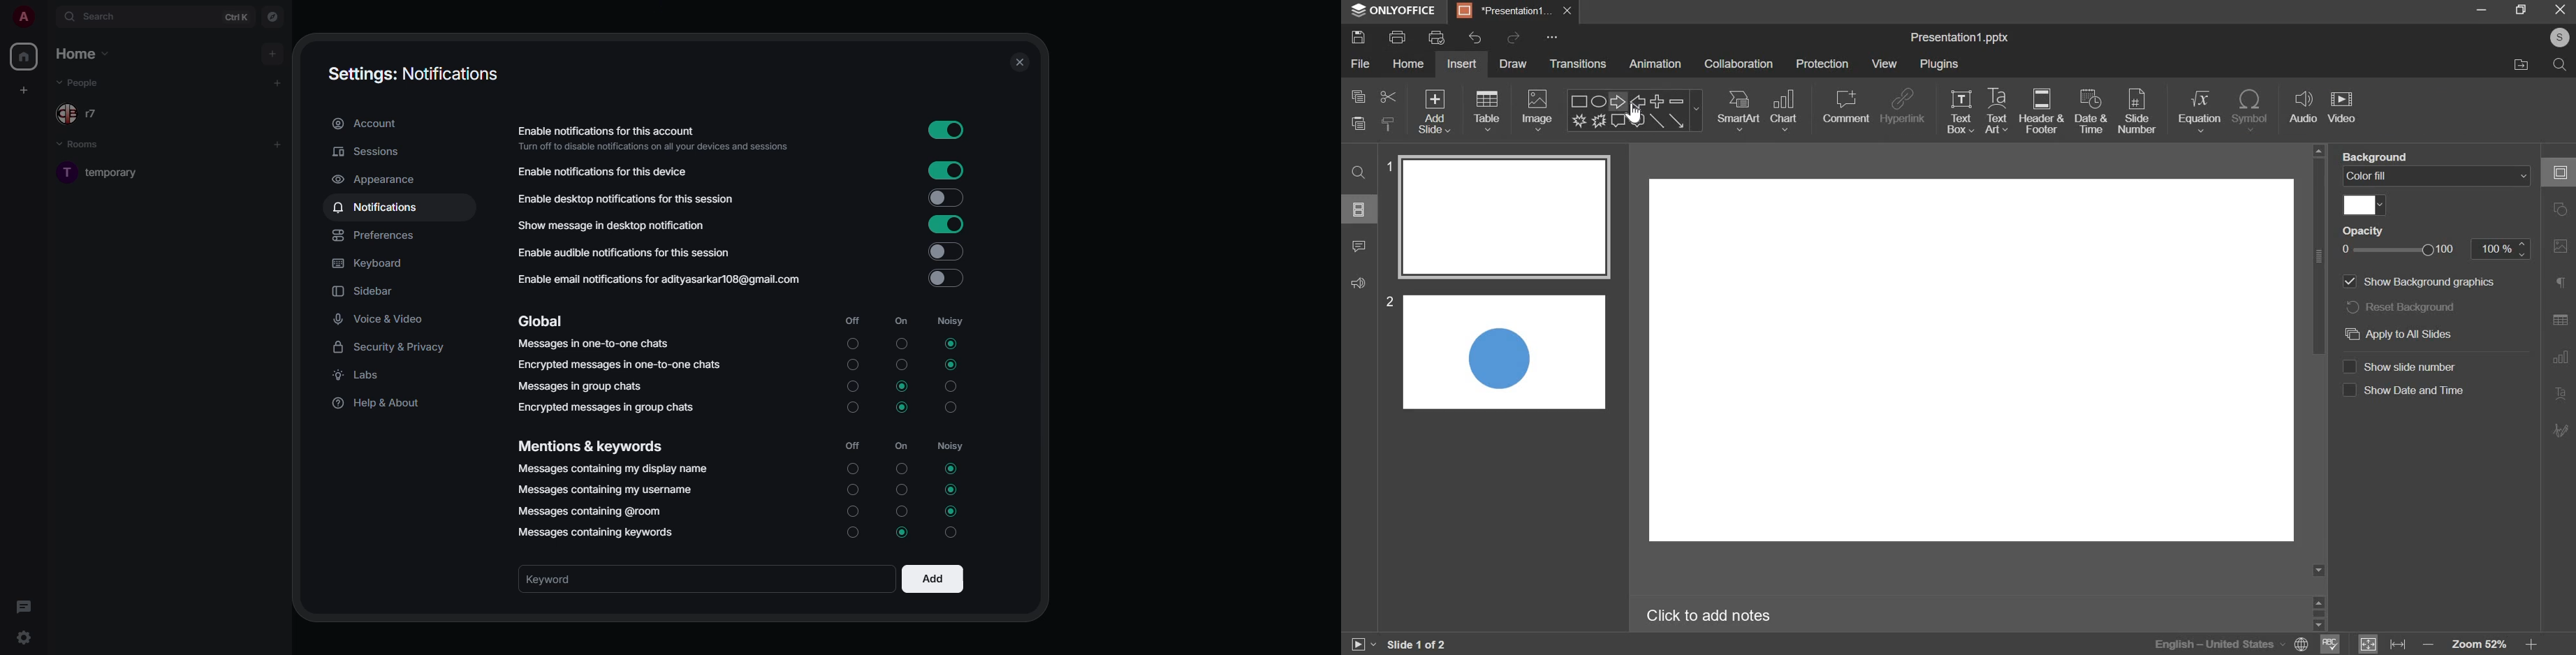  What do you see at coordinates (367, 263) in the screenshot?
I see `keyboard` at bounding box center [367, 263].